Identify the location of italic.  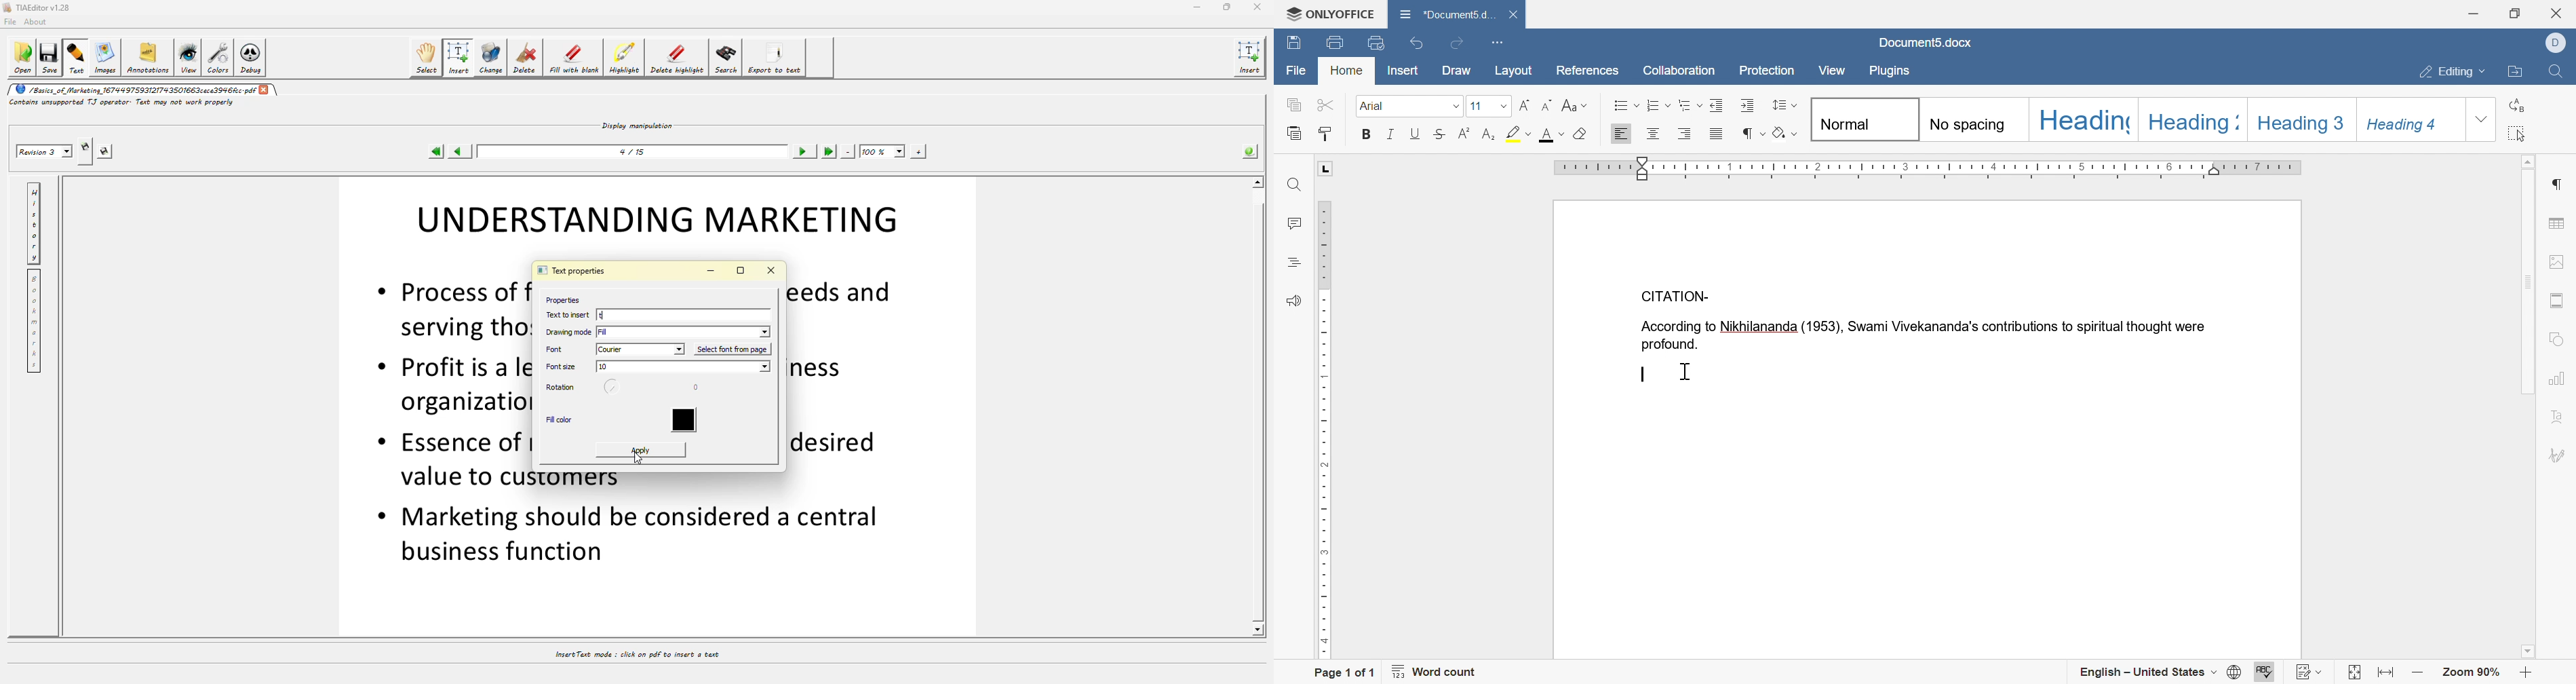
(1392, 134).